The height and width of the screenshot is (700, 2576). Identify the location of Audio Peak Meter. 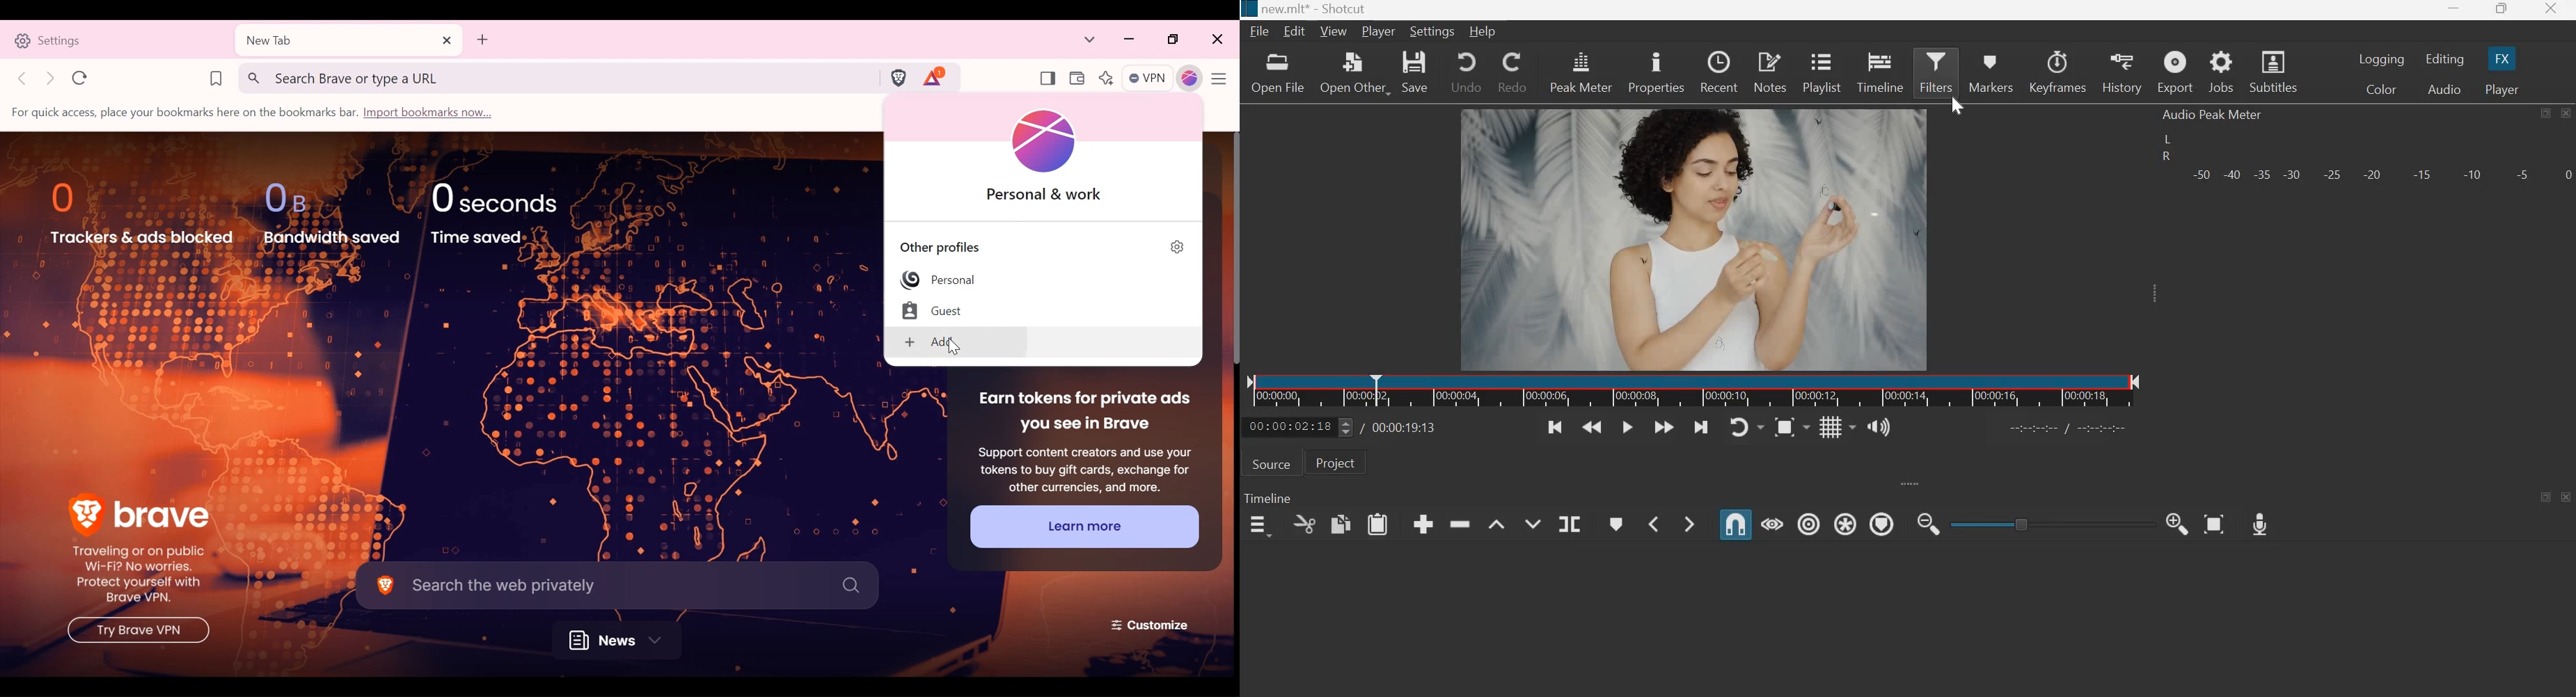
(2215, 115).